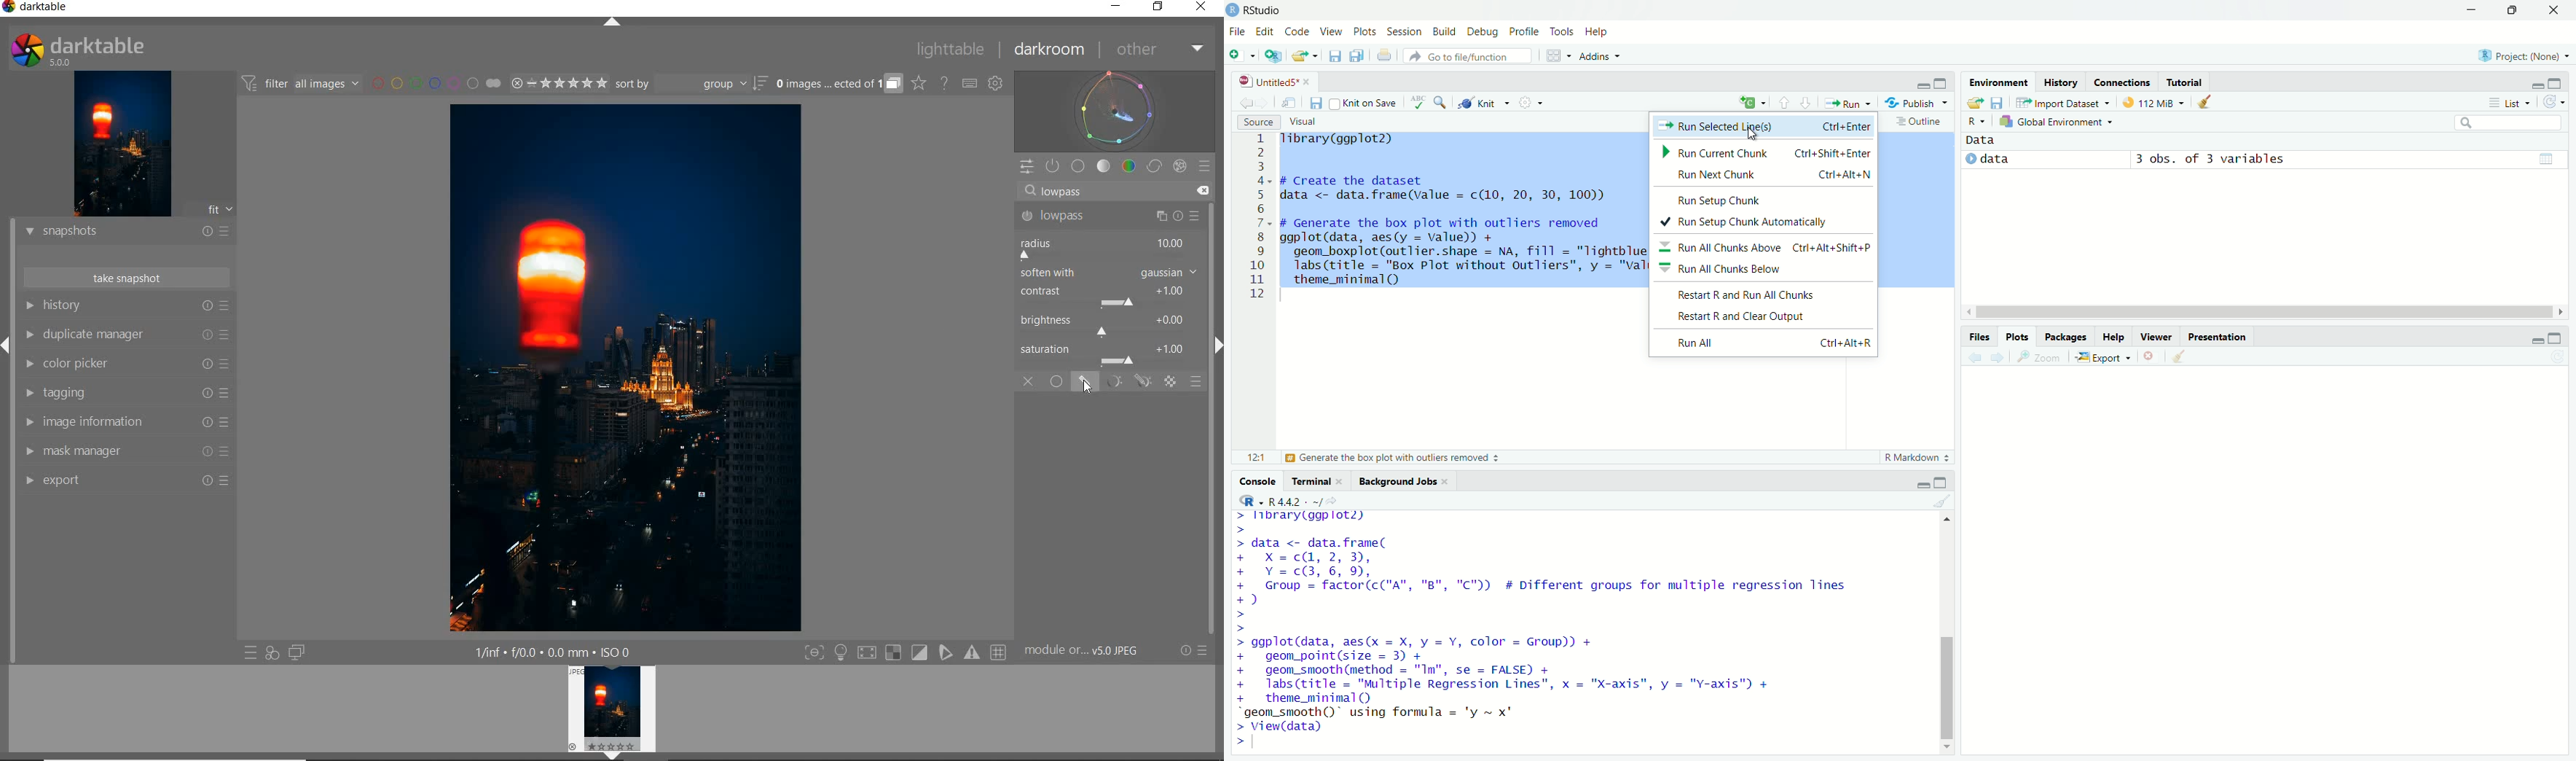 This screenshot has height=784, width=2576. Describe the element at coordinates (205, 453) in the screenshot. I see `Reset` at that location.